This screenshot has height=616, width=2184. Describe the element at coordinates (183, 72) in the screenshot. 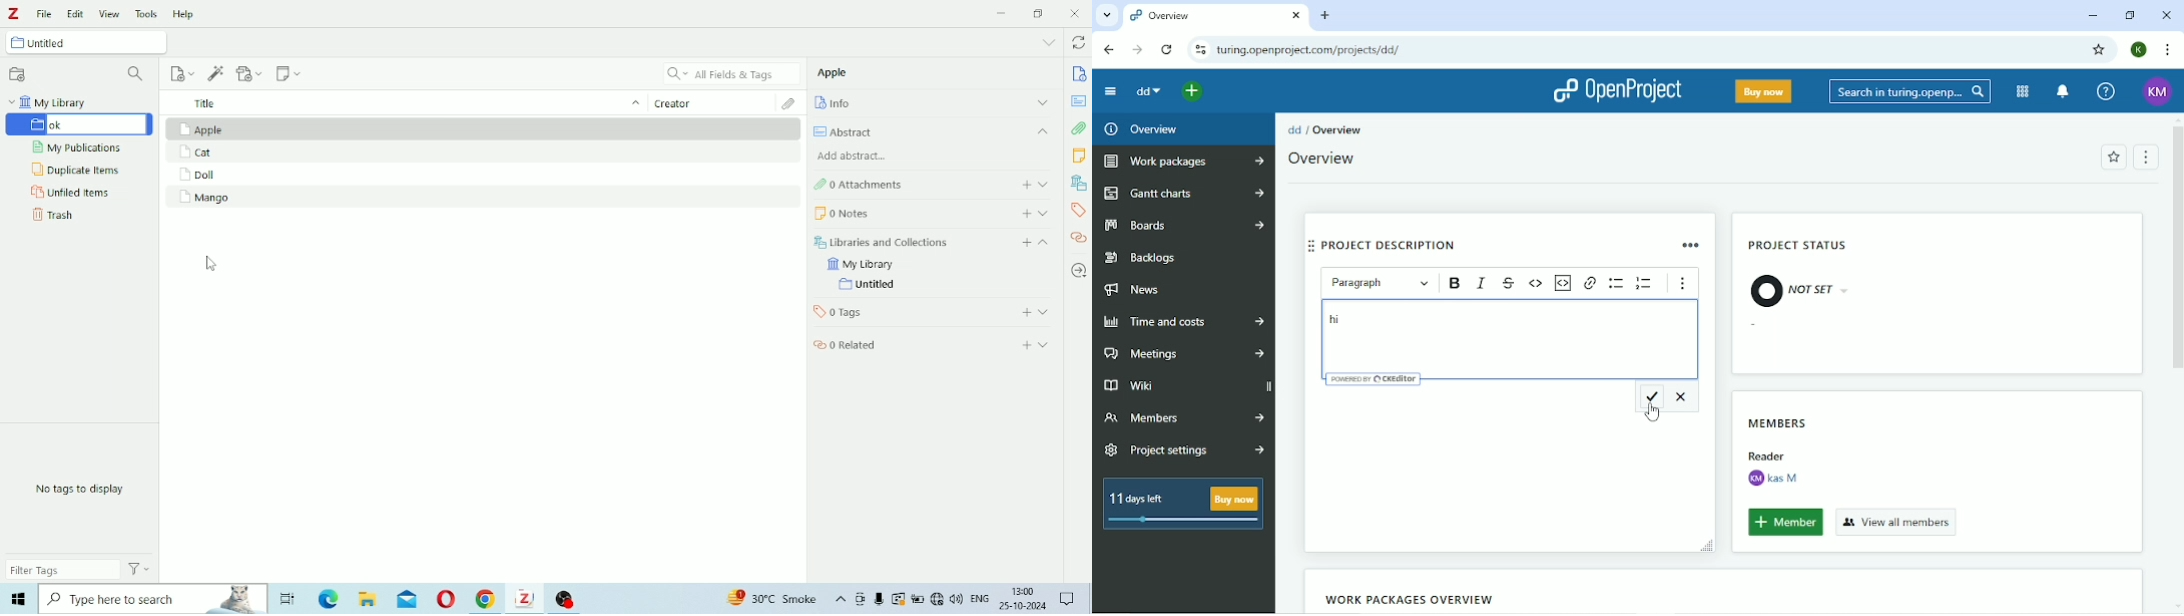

I see `New Item` at that location.